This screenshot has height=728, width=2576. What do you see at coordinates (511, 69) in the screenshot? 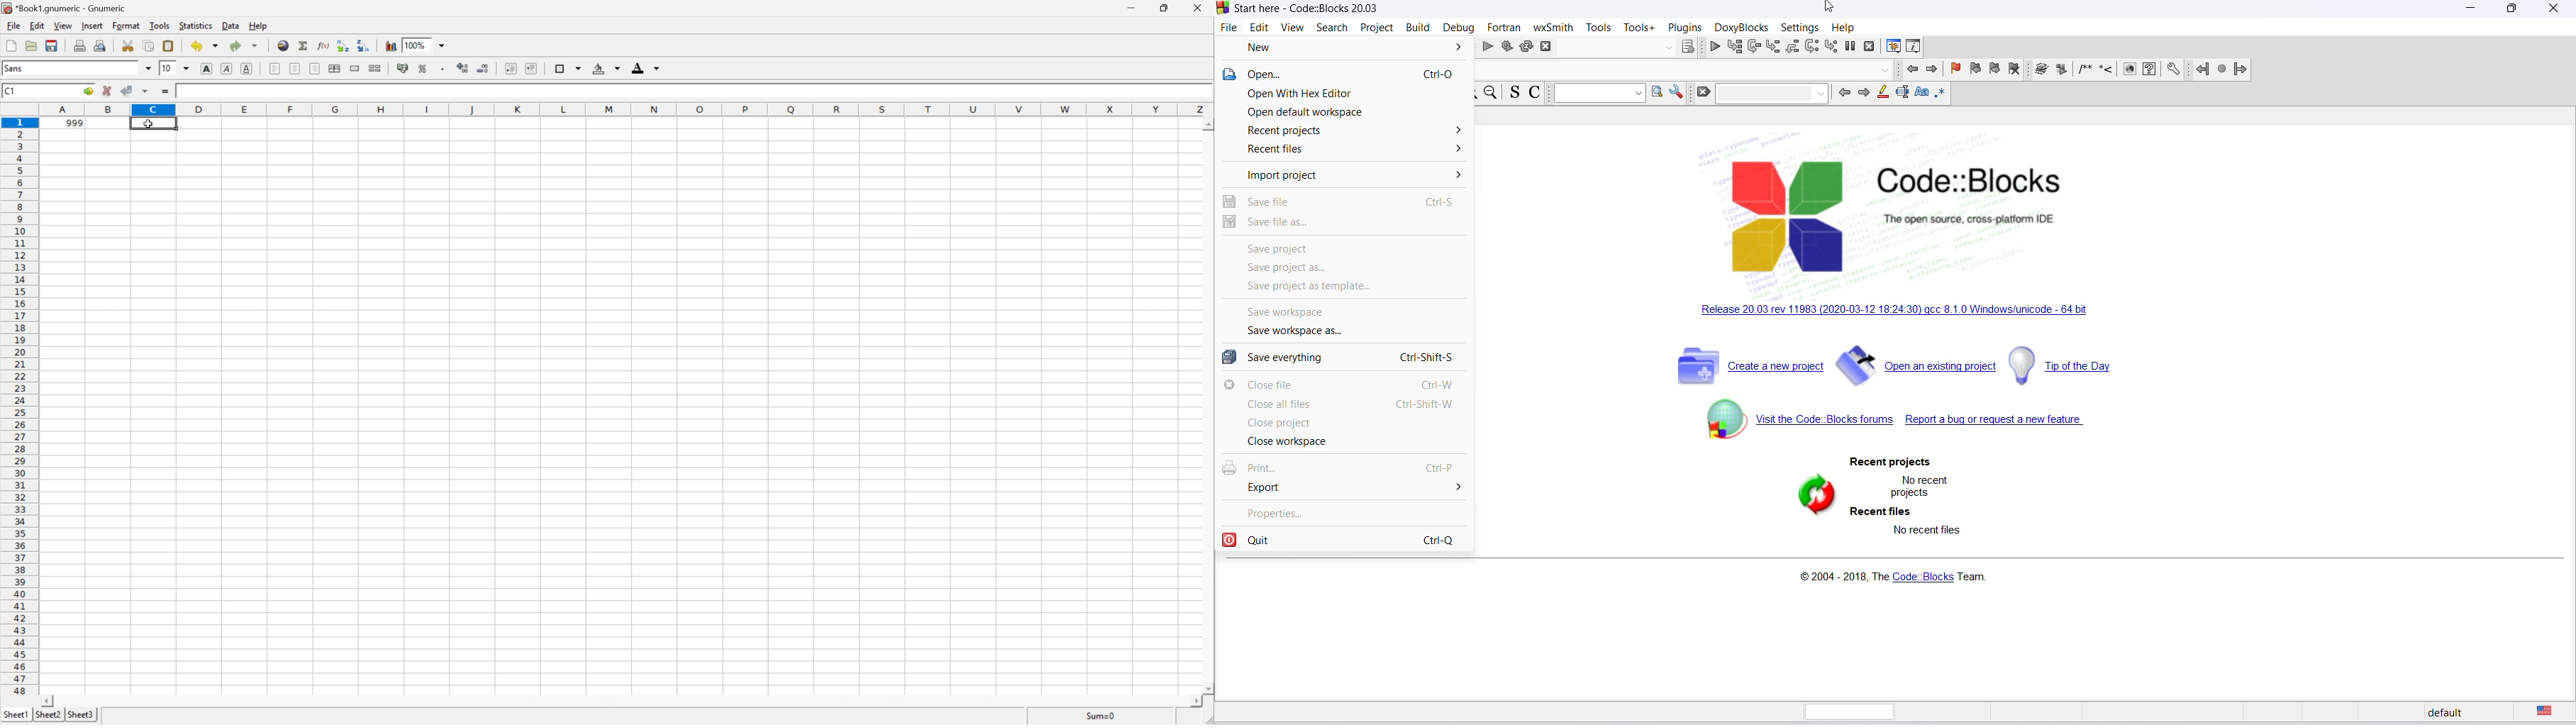
I see `decrease indent` at bounding box center [511, 69].